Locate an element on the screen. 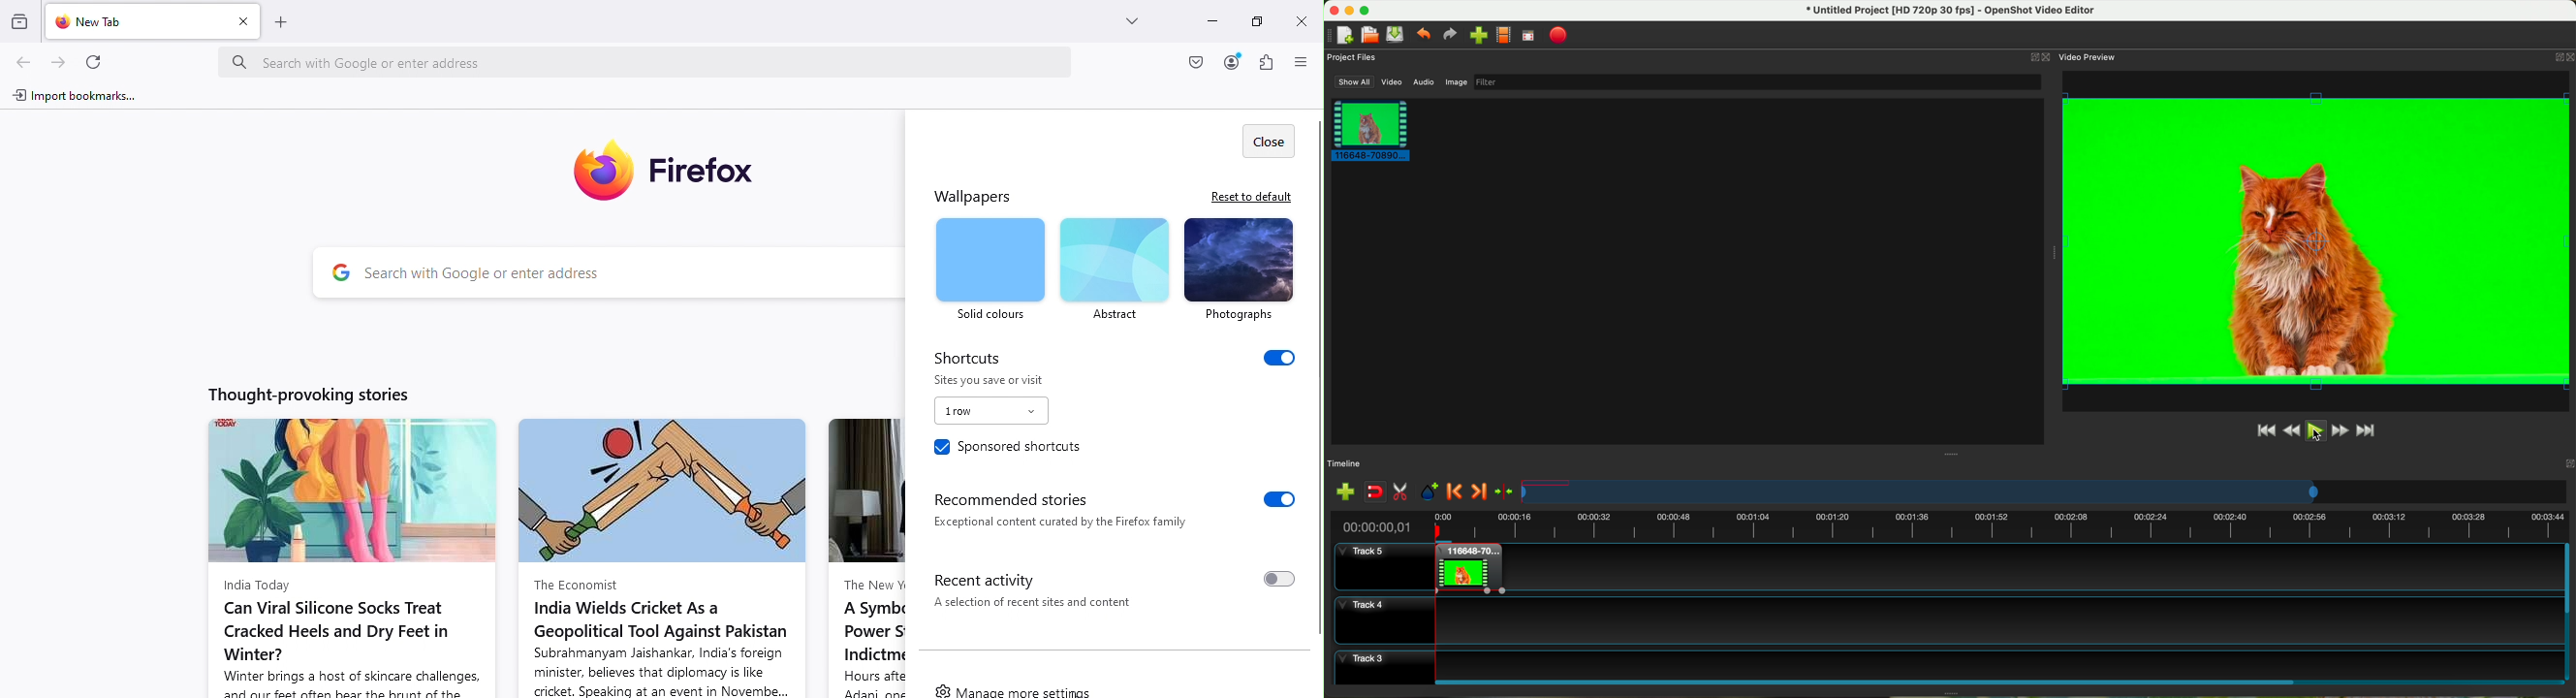 Image resolution: width=2576 pixels, height=700 pixels. scroll bar is located at coordinates (2568, 611).